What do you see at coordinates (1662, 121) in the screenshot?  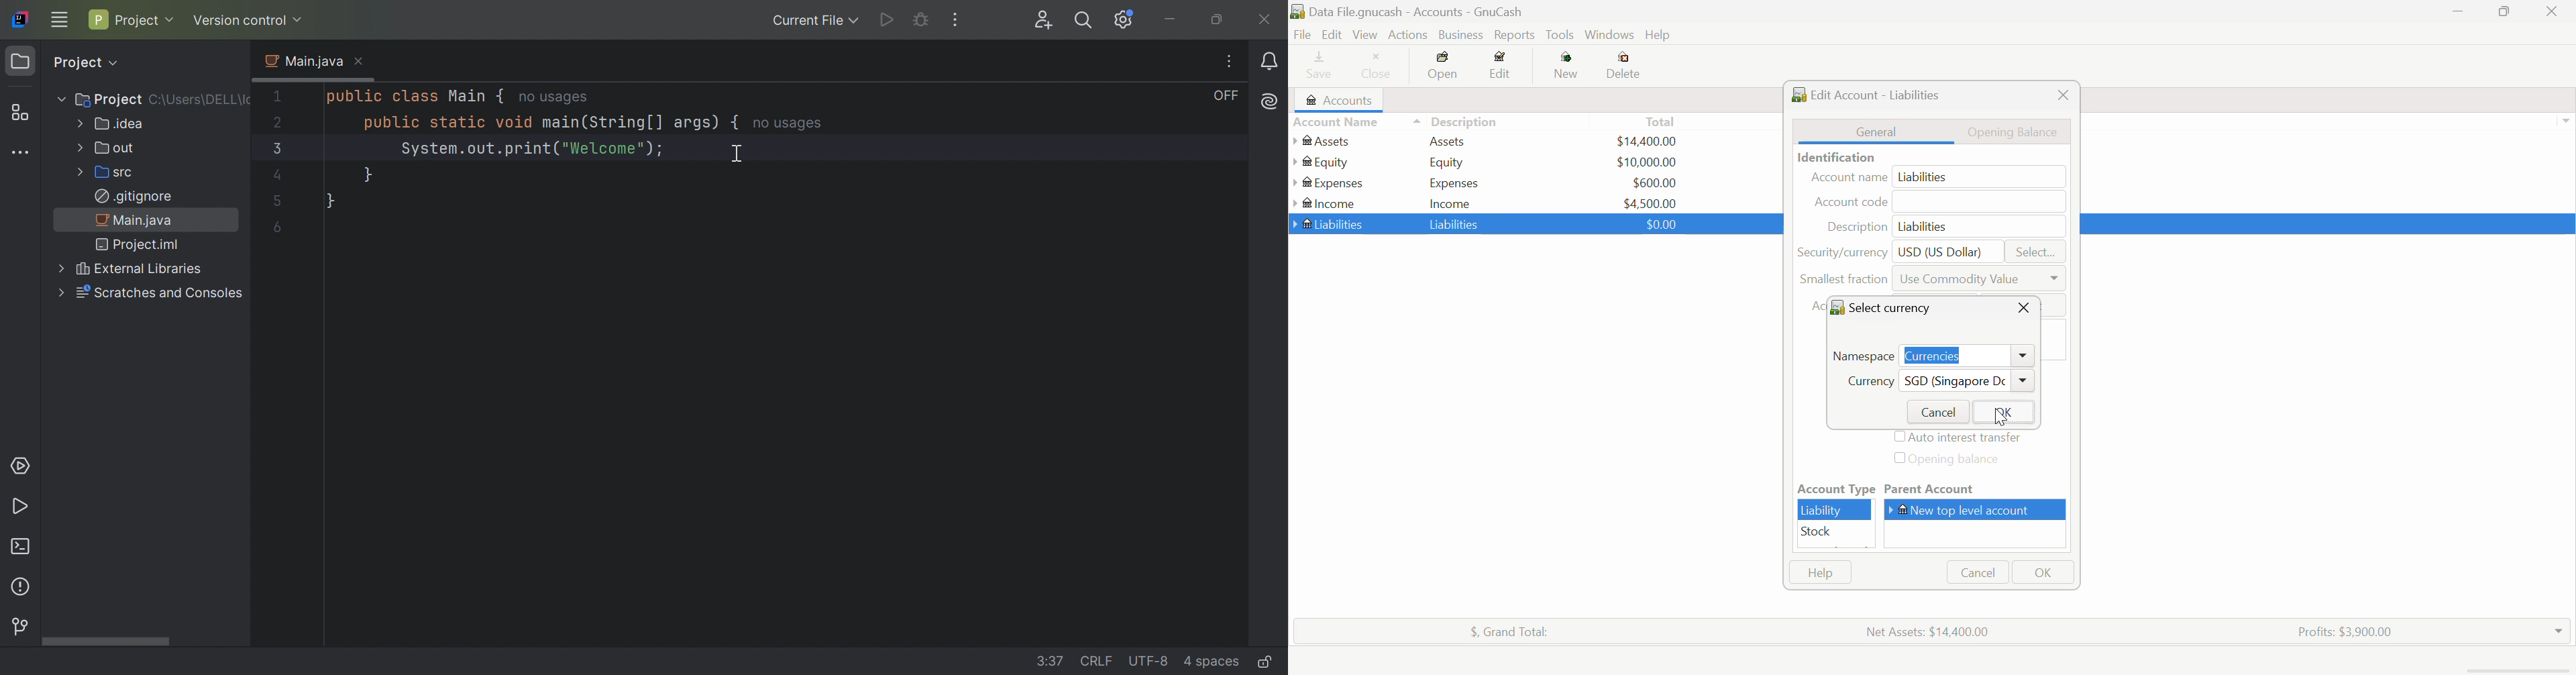 I see `Total` at bounding box center [1662, 121].